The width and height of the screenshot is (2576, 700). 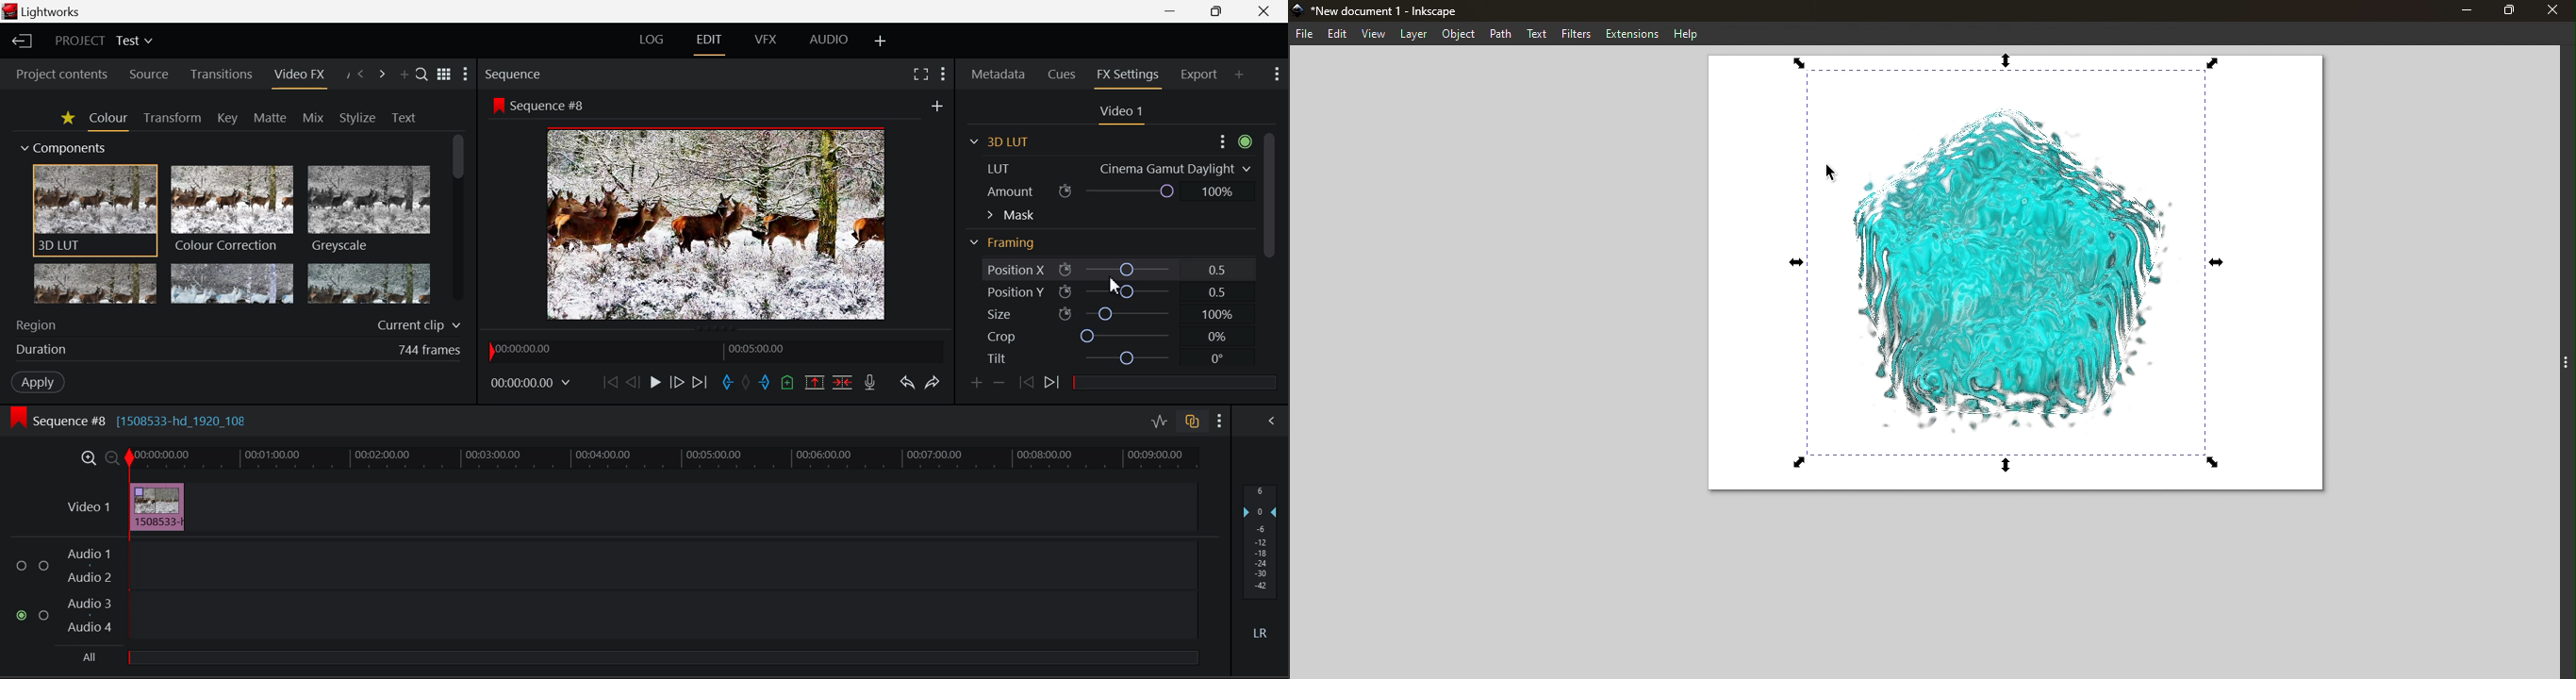 I want to click on Components Section, so click(x=65, y=146).